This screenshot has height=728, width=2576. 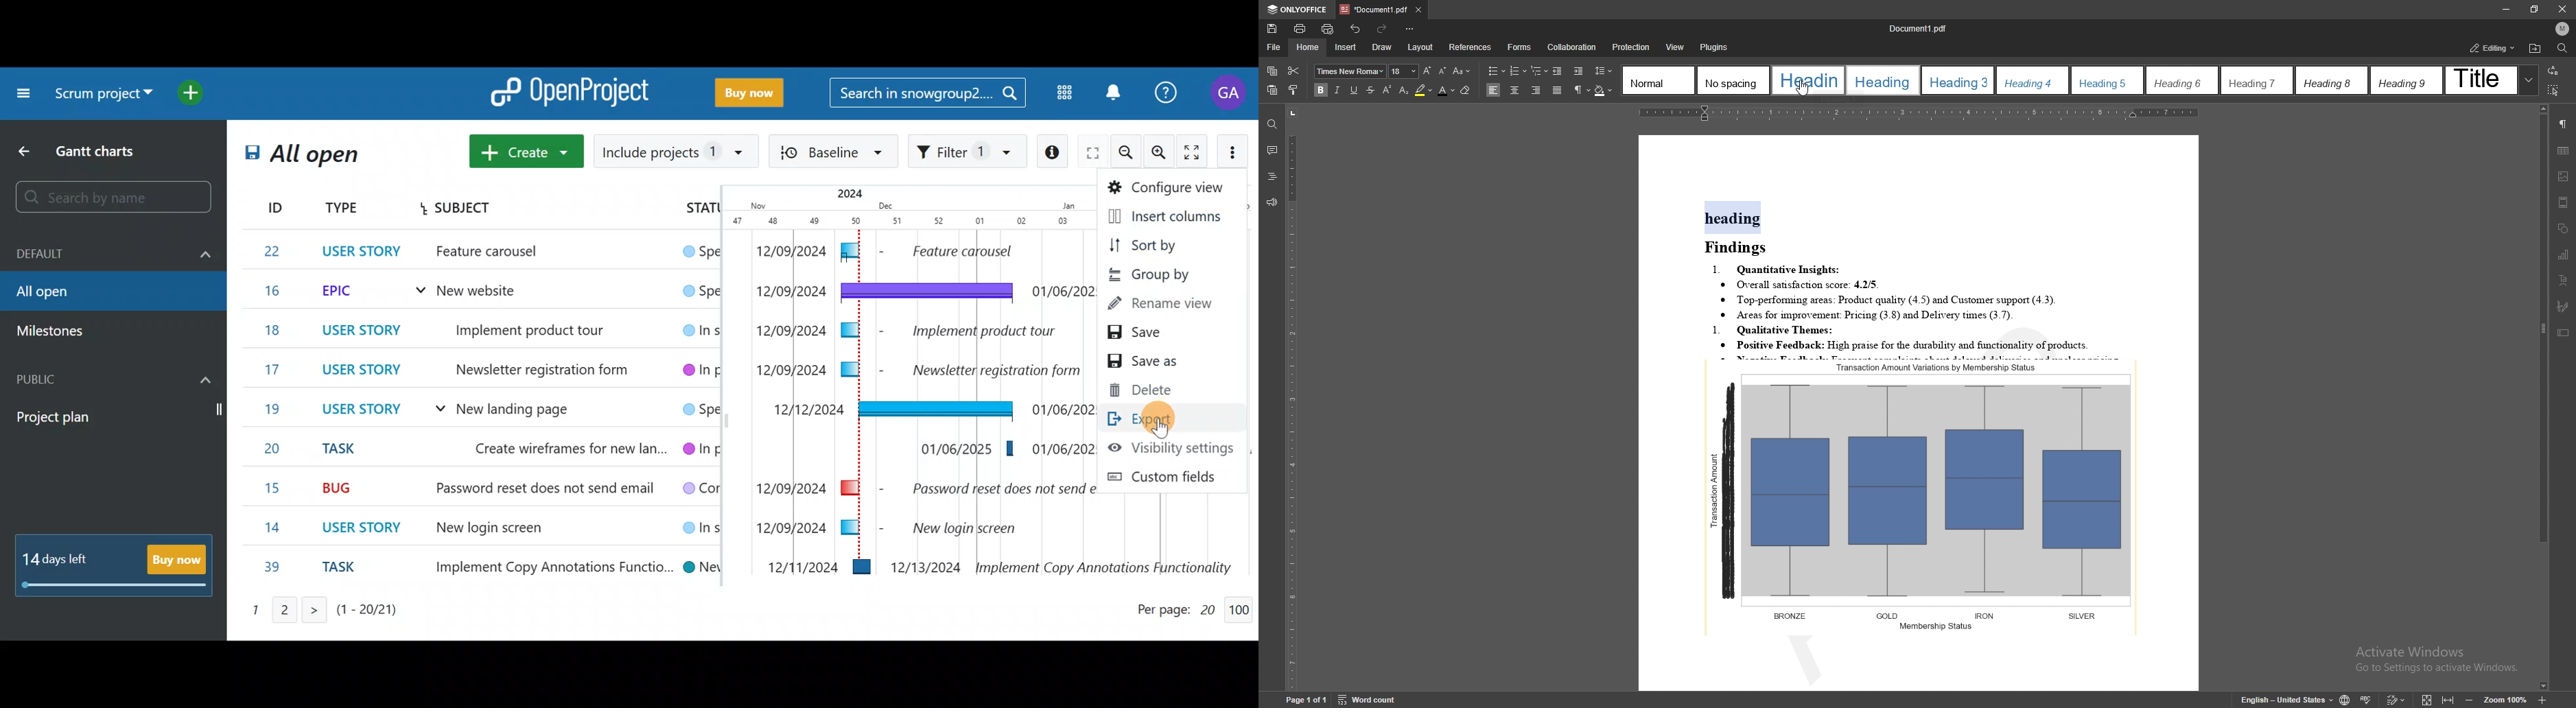 What do you see at coordinates (273, 370) in the screenshot?
I see `17` at bounding box center [273, 370].